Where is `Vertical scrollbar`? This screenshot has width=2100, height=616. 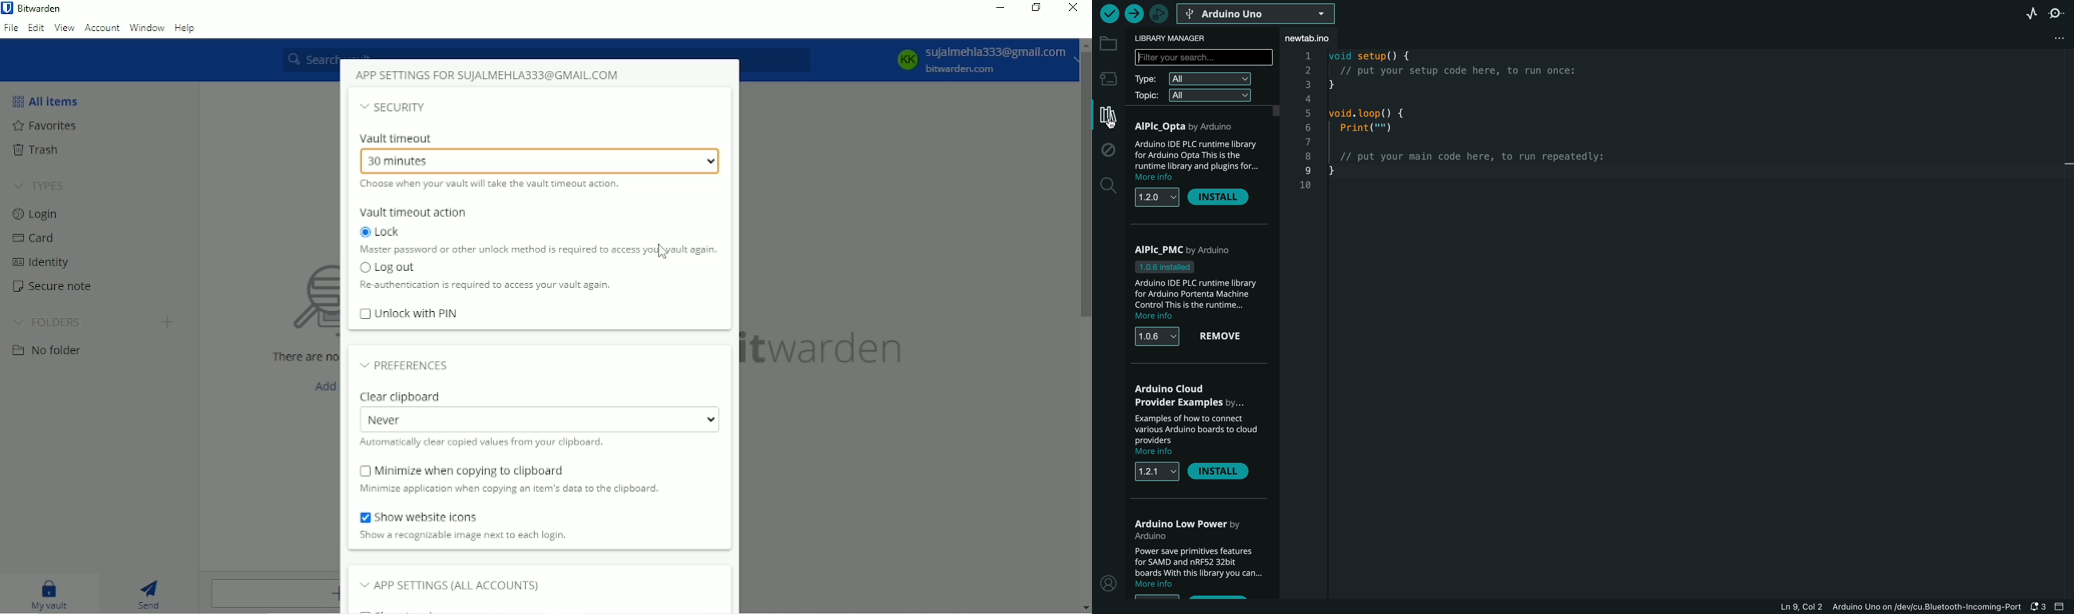
Vertical scrollbar is located at coordinates (1085, 186).